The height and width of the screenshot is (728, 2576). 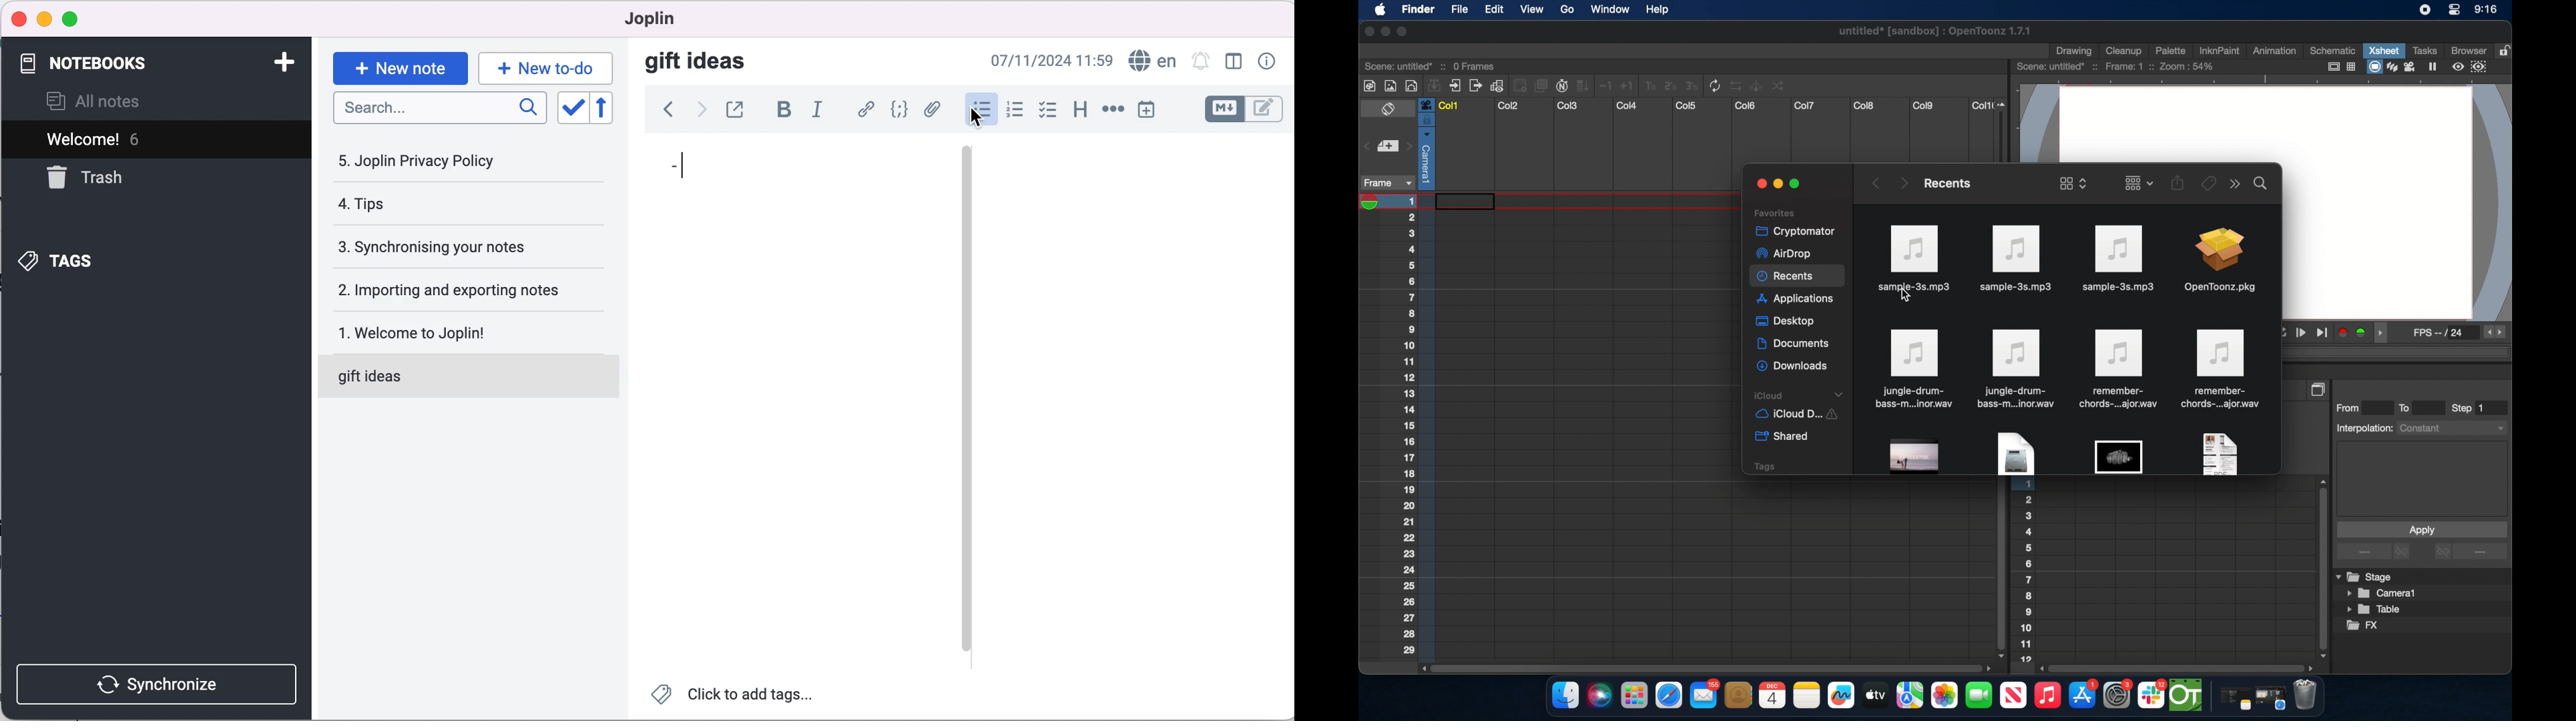 I want to click on tags, so click(x=69, y=260).